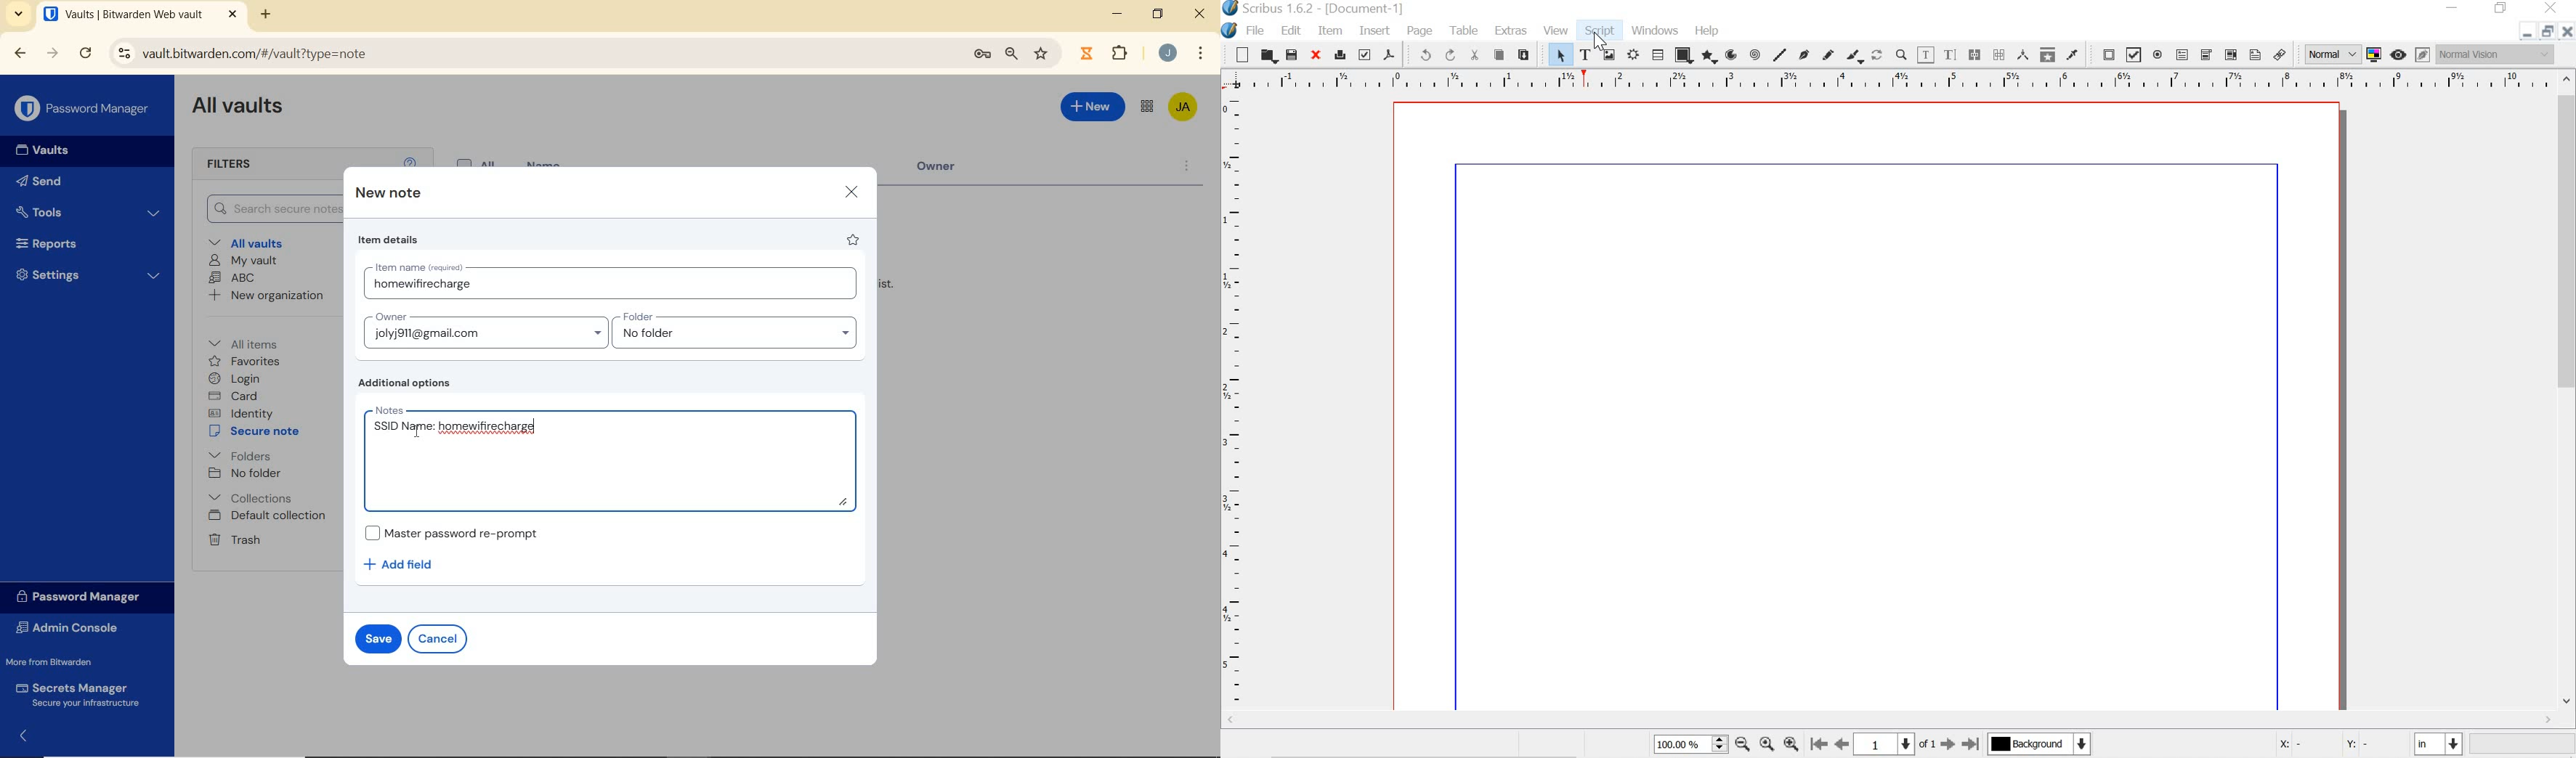 This screenshot has width=2576, height=784. I want to click on No folder, so click(245, 473).